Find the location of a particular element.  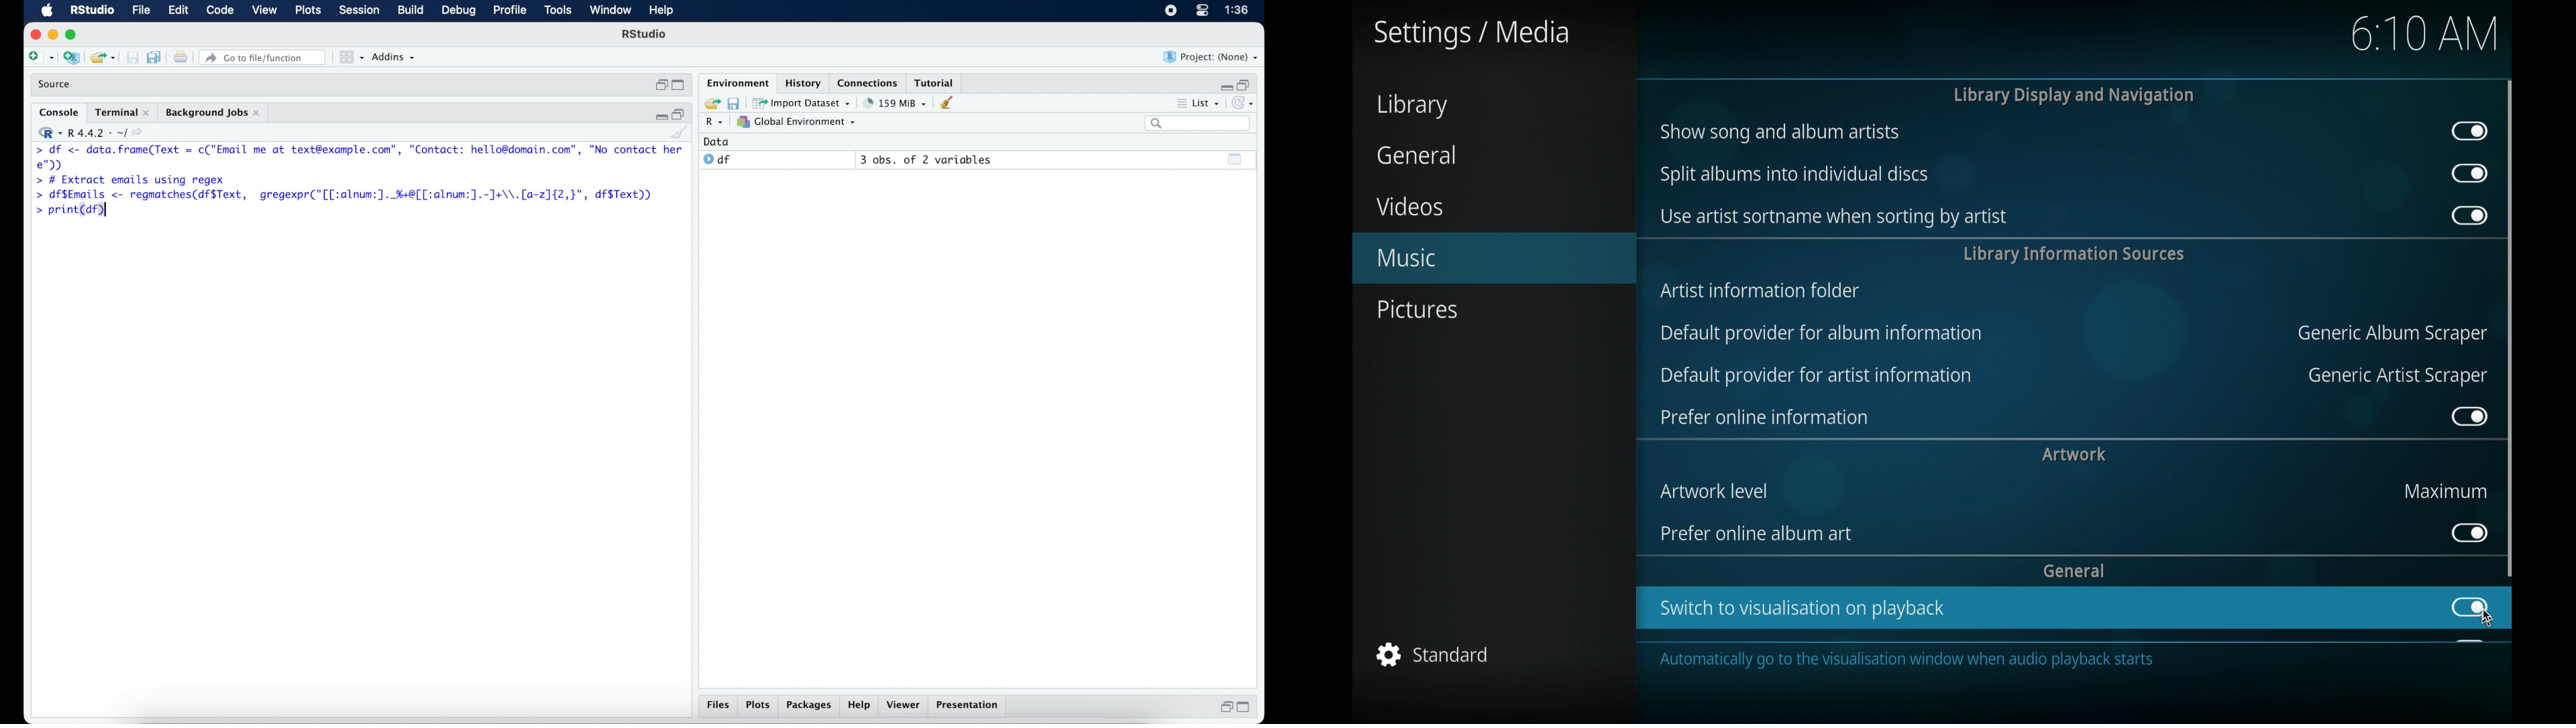

session is located at coordinates (359, 11).